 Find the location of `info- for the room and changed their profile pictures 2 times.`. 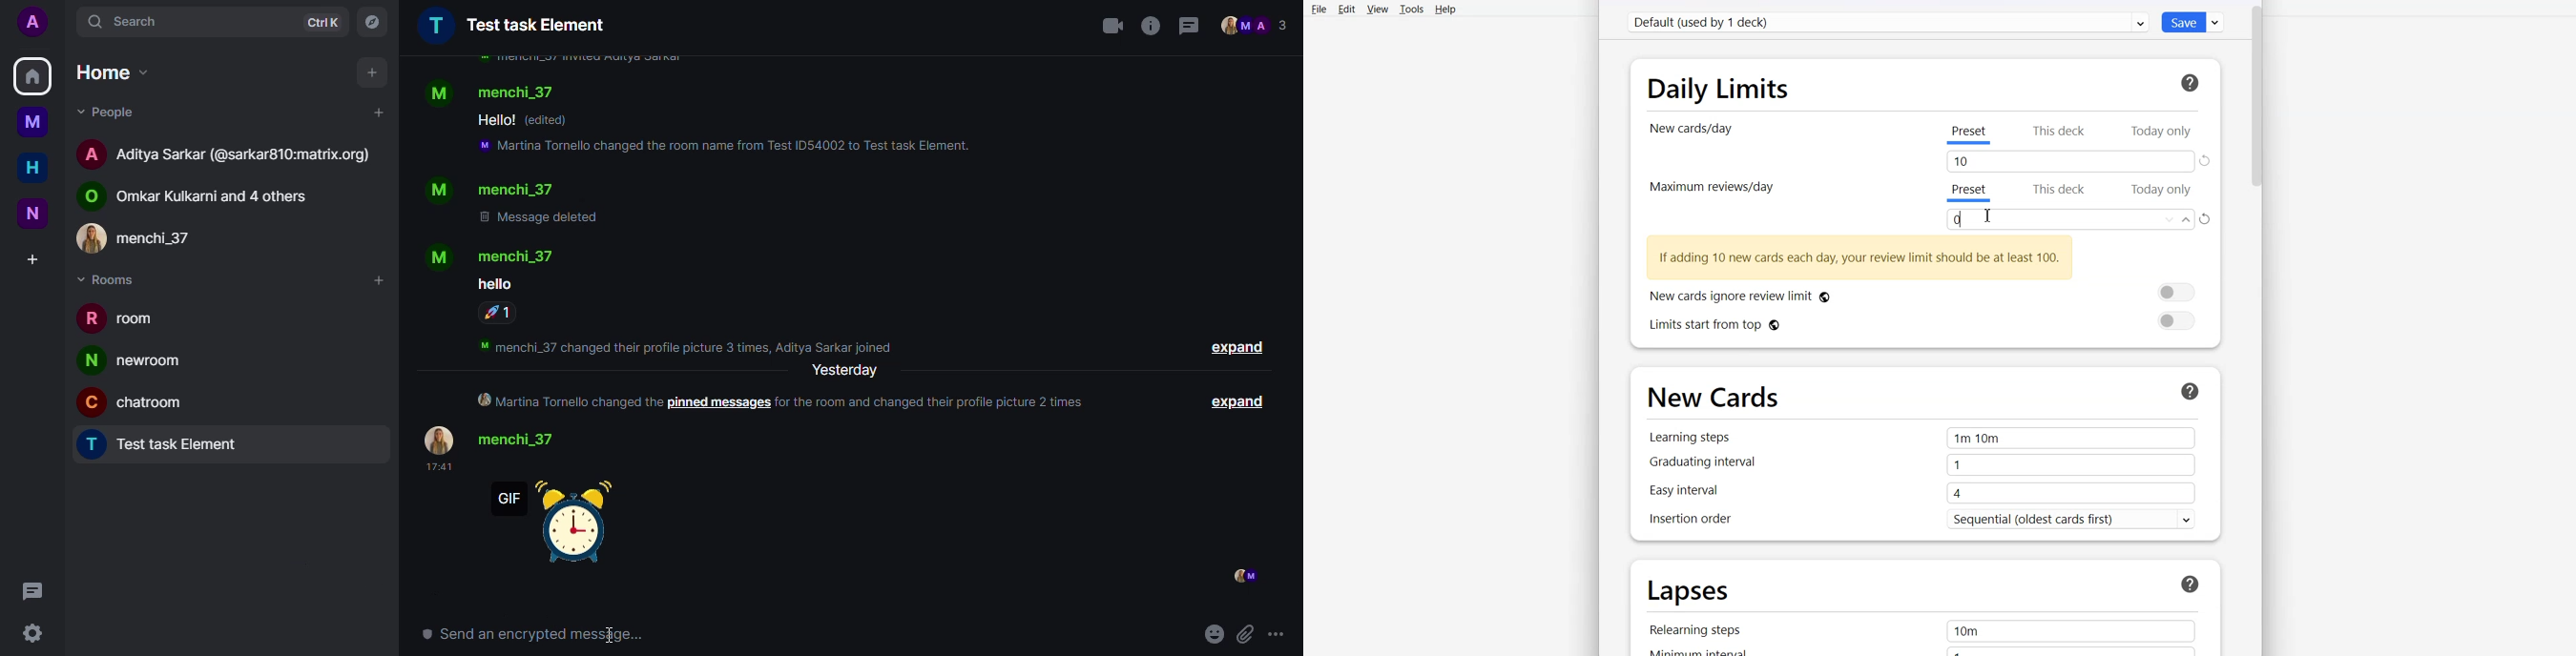

info- for the room and changed their profile pictures 2 times. is located at coordinates (939, 401).